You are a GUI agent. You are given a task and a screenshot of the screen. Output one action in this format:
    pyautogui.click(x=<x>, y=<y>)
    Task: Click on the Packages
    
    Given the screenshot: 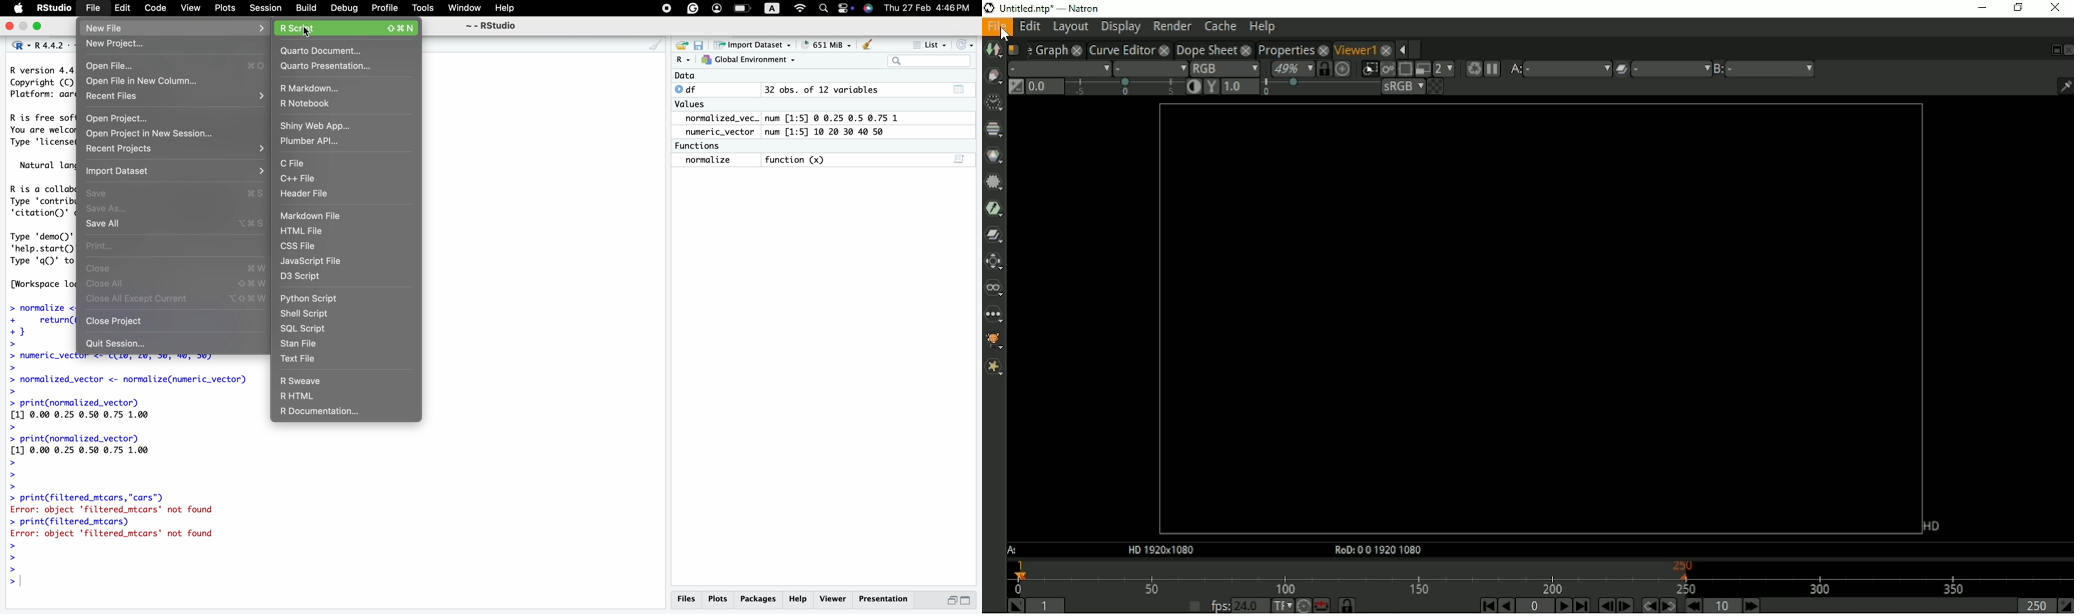 What is the action you would take?
    pyautogui.click(x=759, y=599)
    